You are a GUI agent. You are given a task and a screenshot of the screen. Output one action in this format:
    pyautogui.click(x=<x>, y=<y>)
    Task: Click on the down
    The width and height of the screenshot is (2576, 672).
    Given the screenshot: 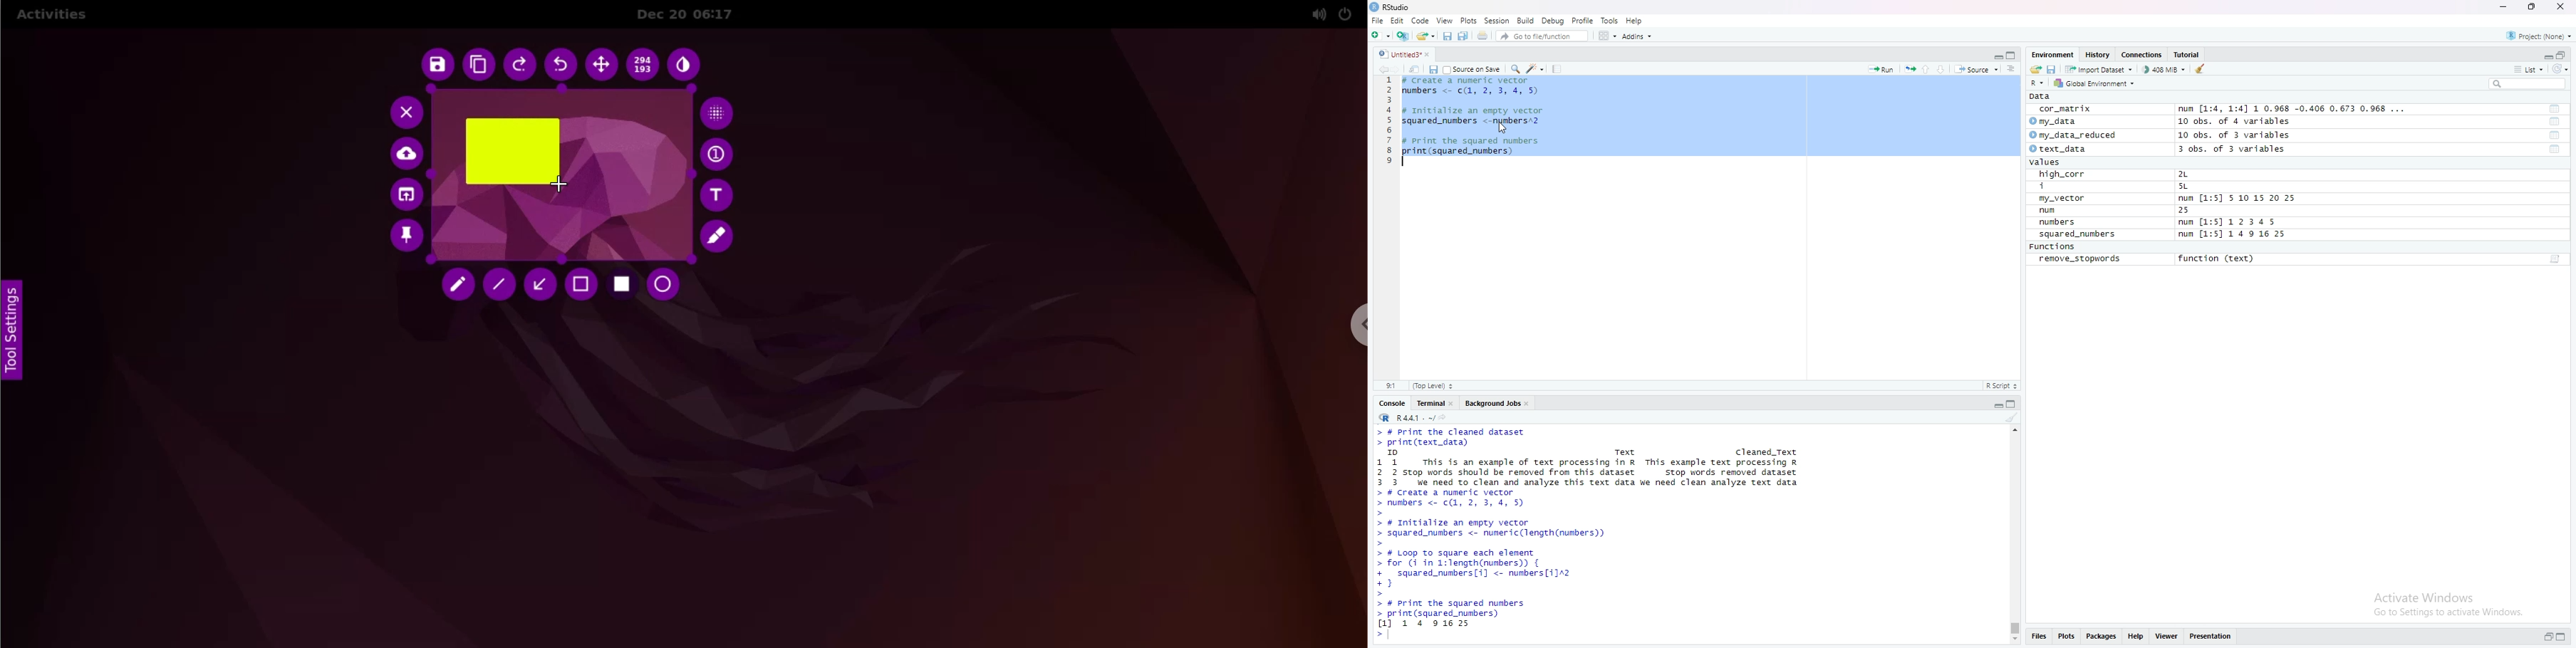 What is the action you would take?
    pyautogui.click(x=1942, y=69)
    